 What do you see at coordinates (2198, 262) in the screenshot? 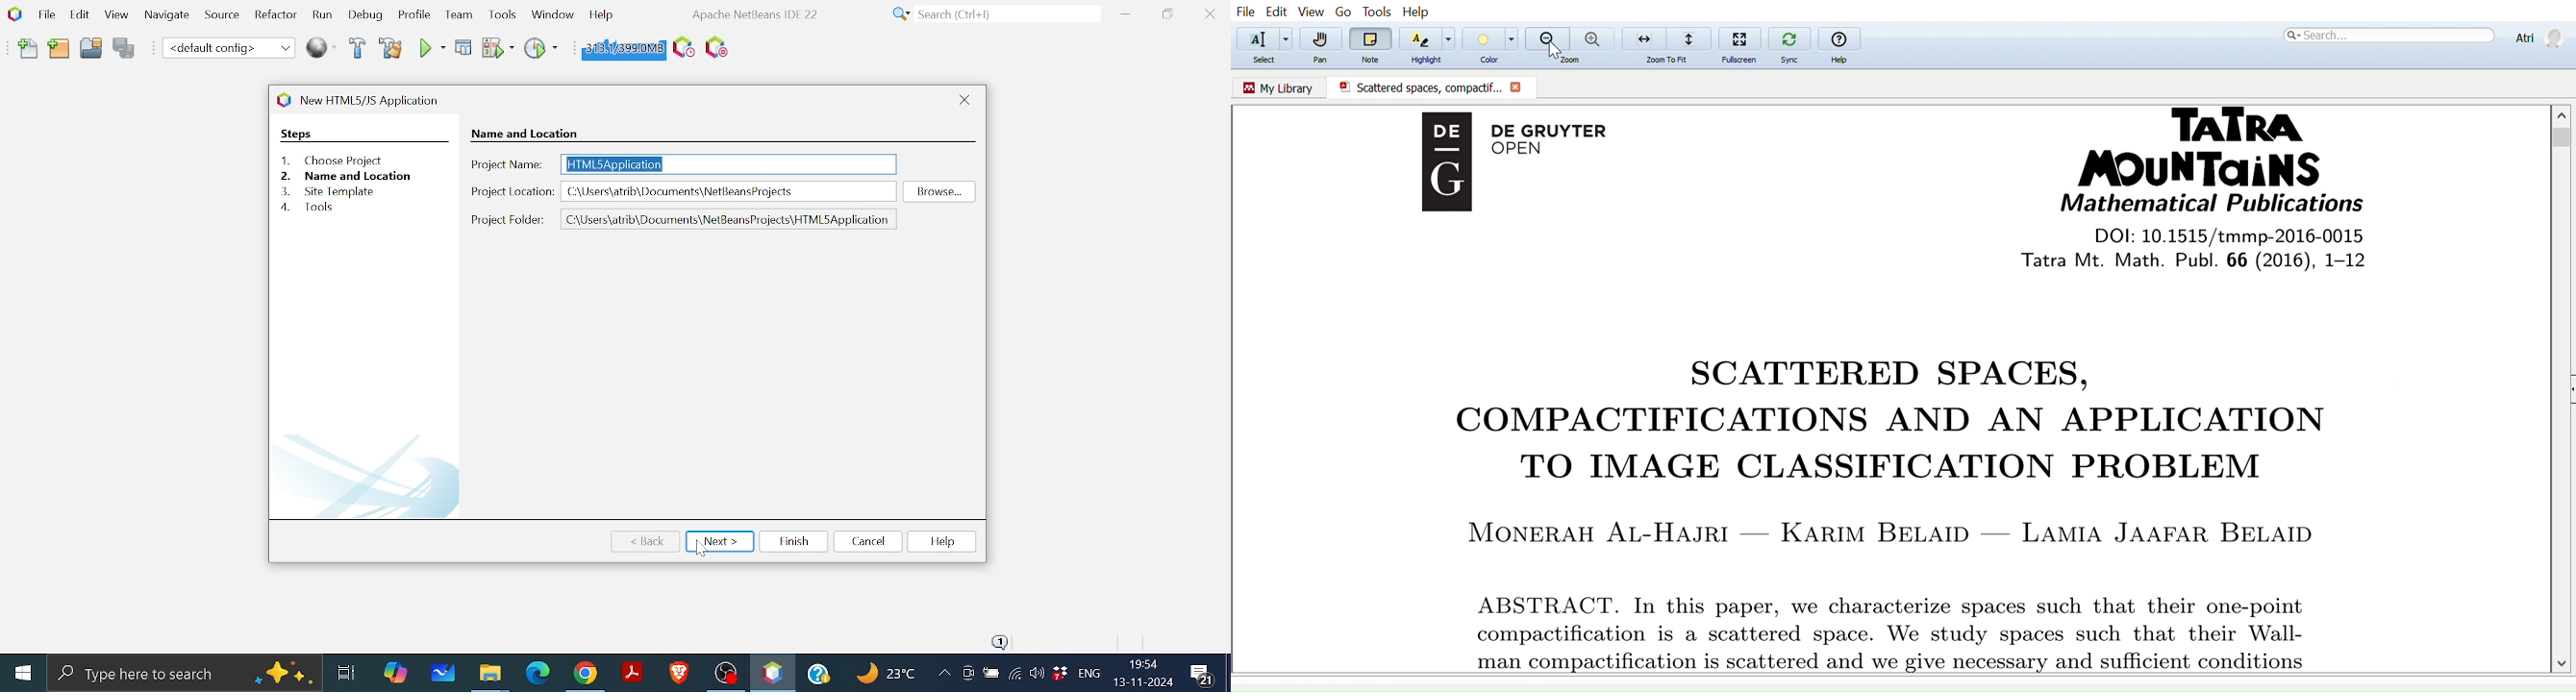
I see `tatra Mt. Math Publi. 66 (2016), 1-12 ` at bounding box center [2198, 262].